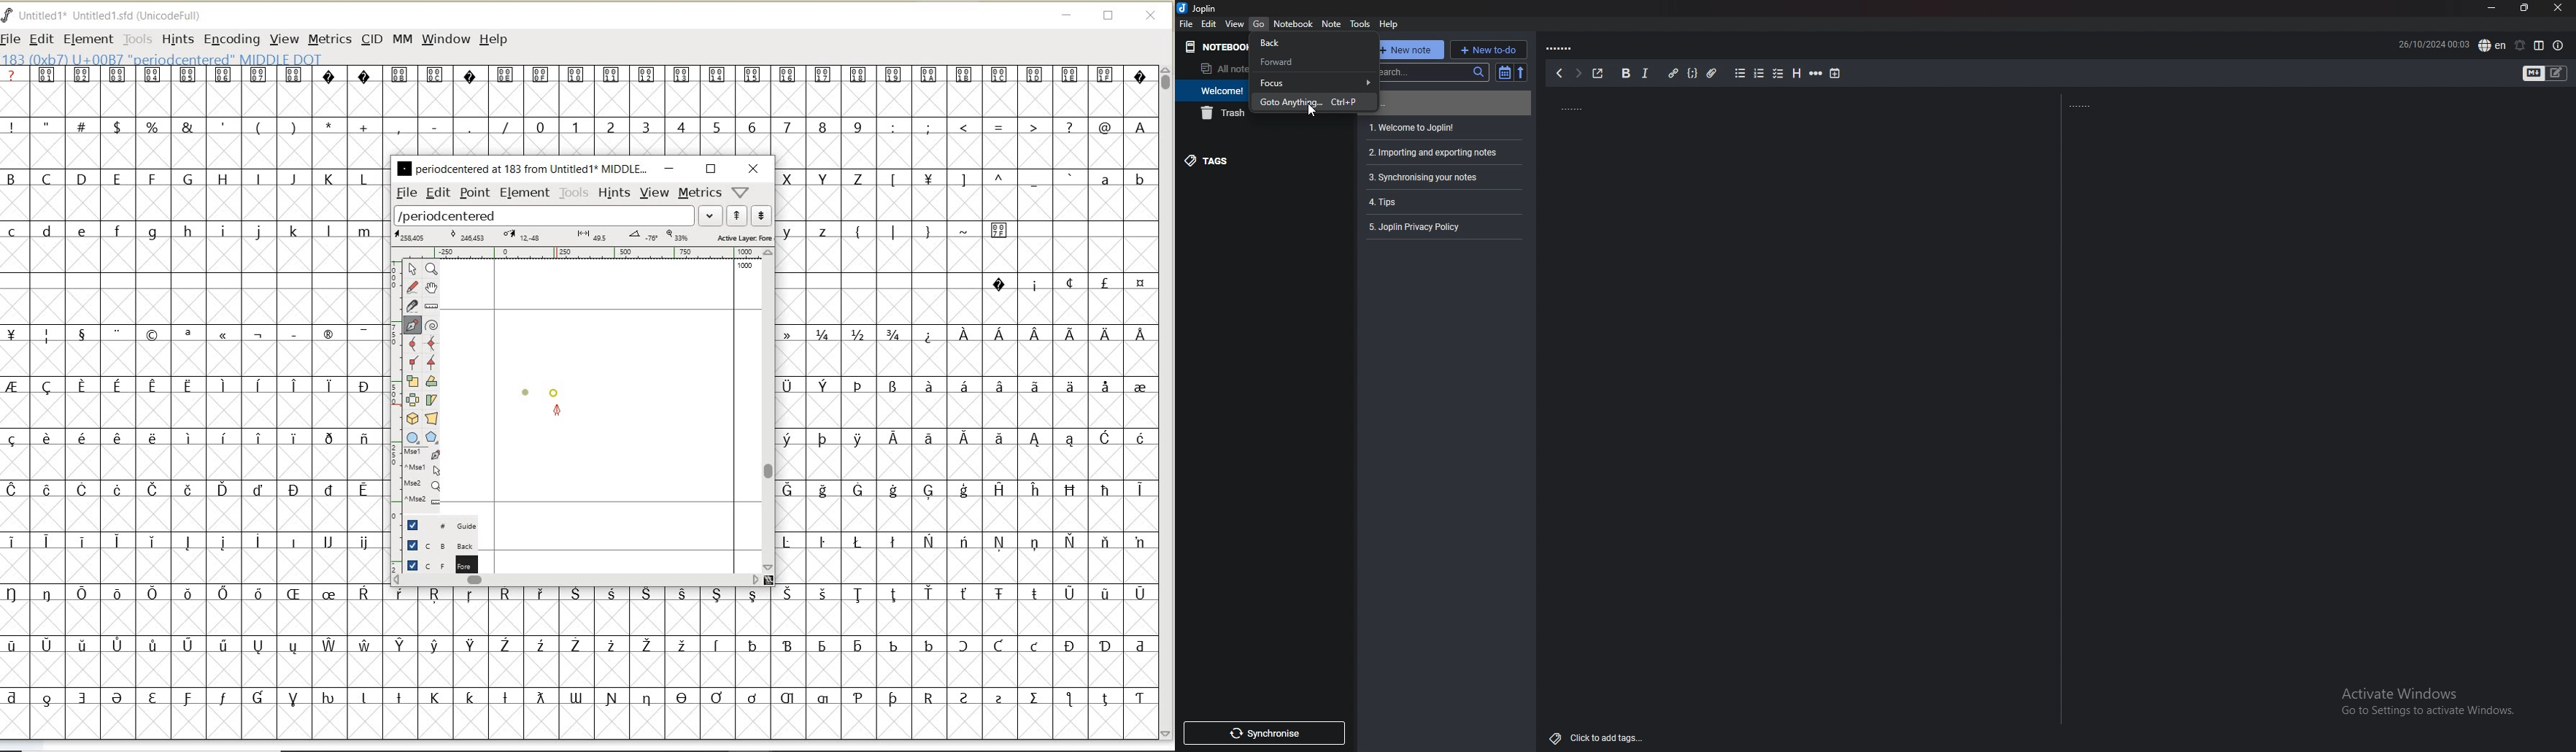 This screenshot has height=756, width=2576. What do you see at coordinates (522, 168) in the screenshot?
I see `glyph name` at bounding box center [522, 168].